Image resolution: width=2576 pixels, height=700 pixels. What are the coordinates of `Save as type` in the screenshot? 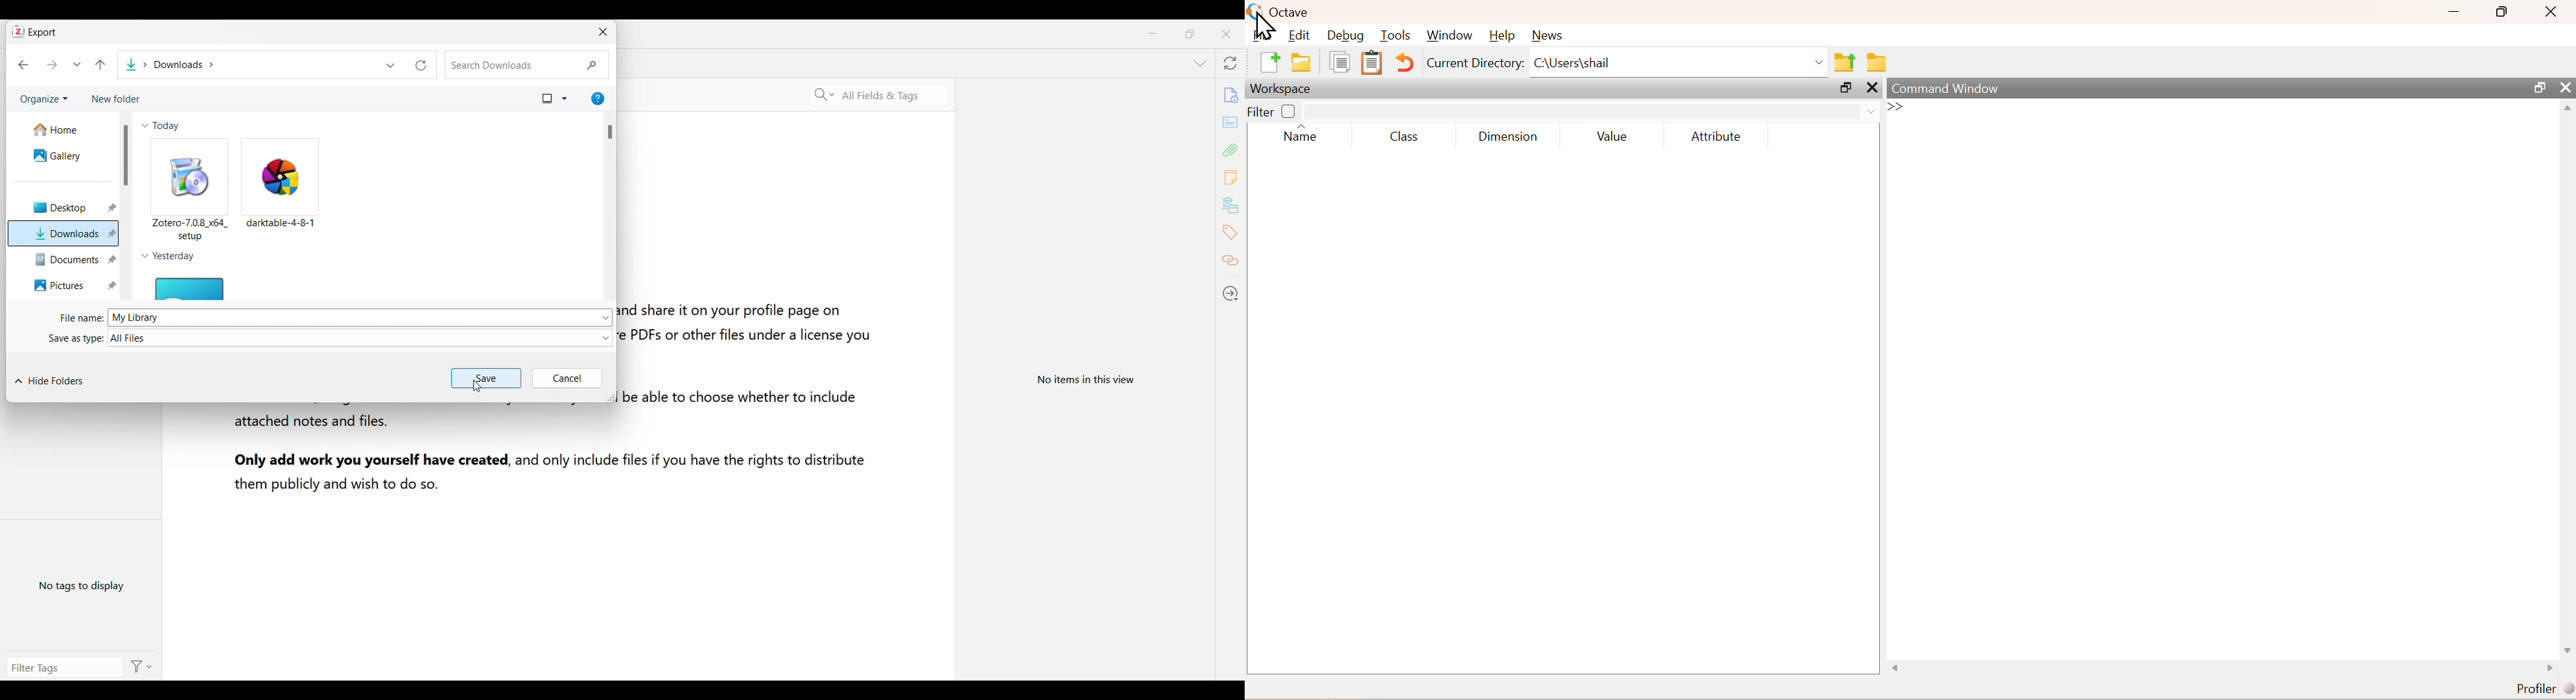 It's located at (77, 341).